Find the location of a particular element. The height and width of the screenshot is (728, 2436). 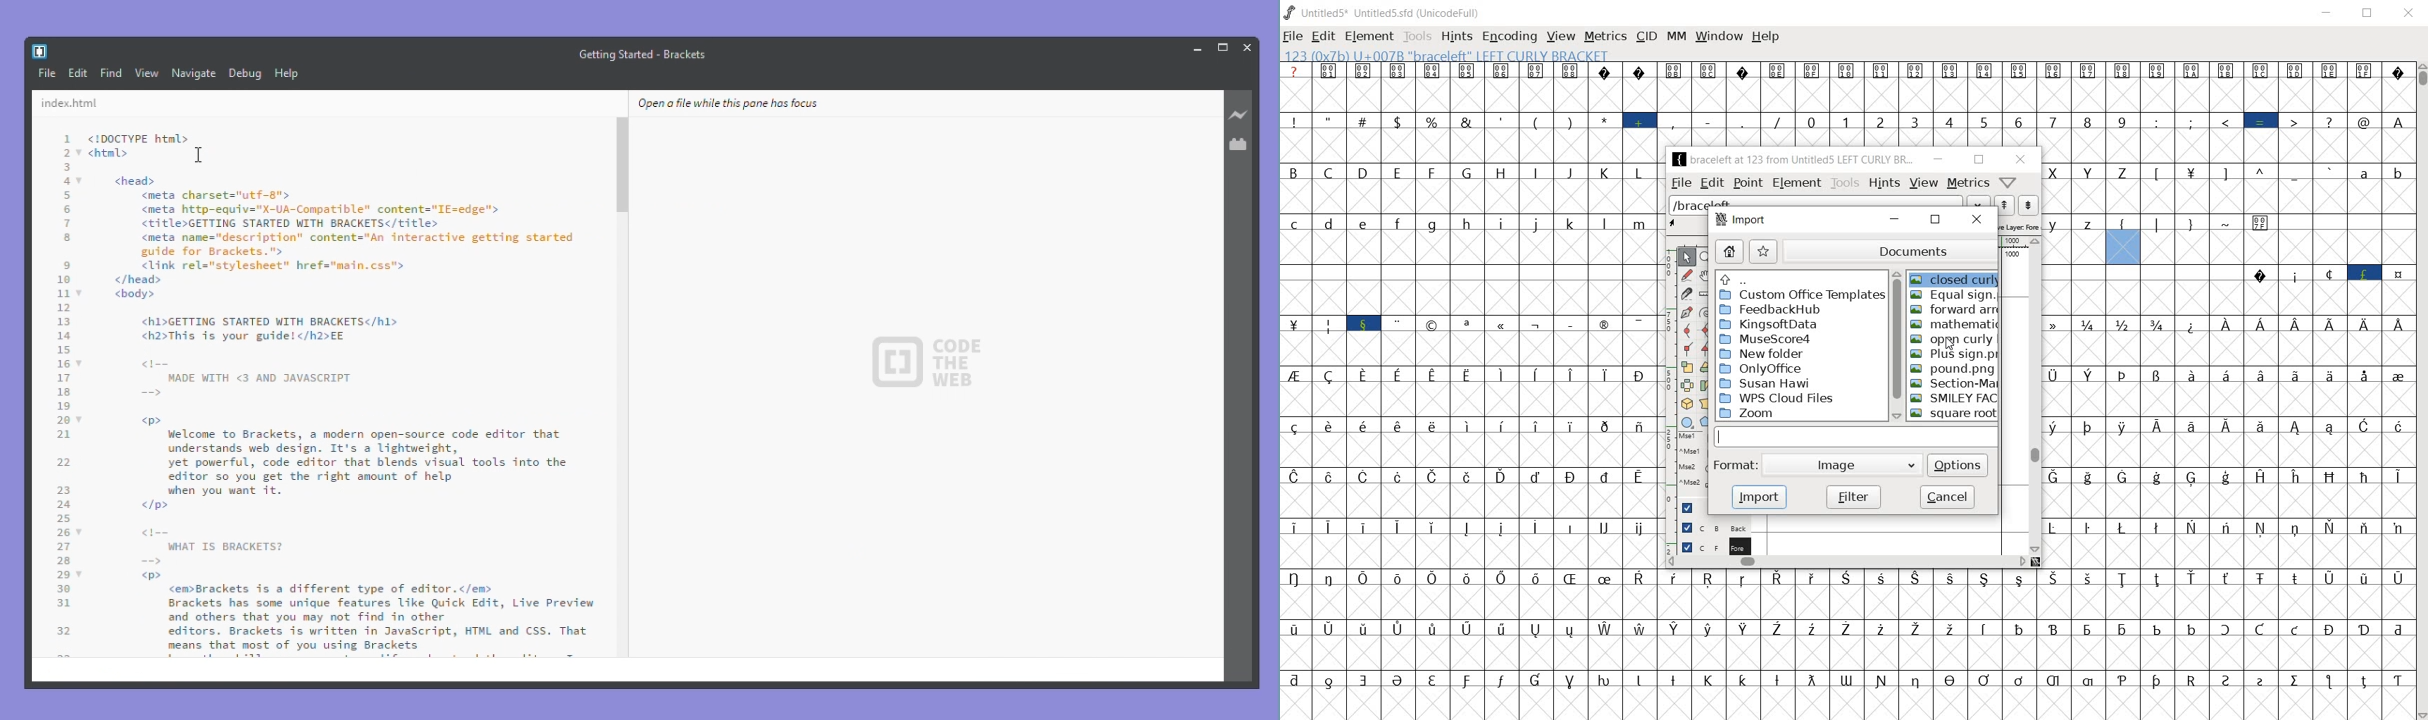

Custom Office Template is located at coordinates (1801, 294).